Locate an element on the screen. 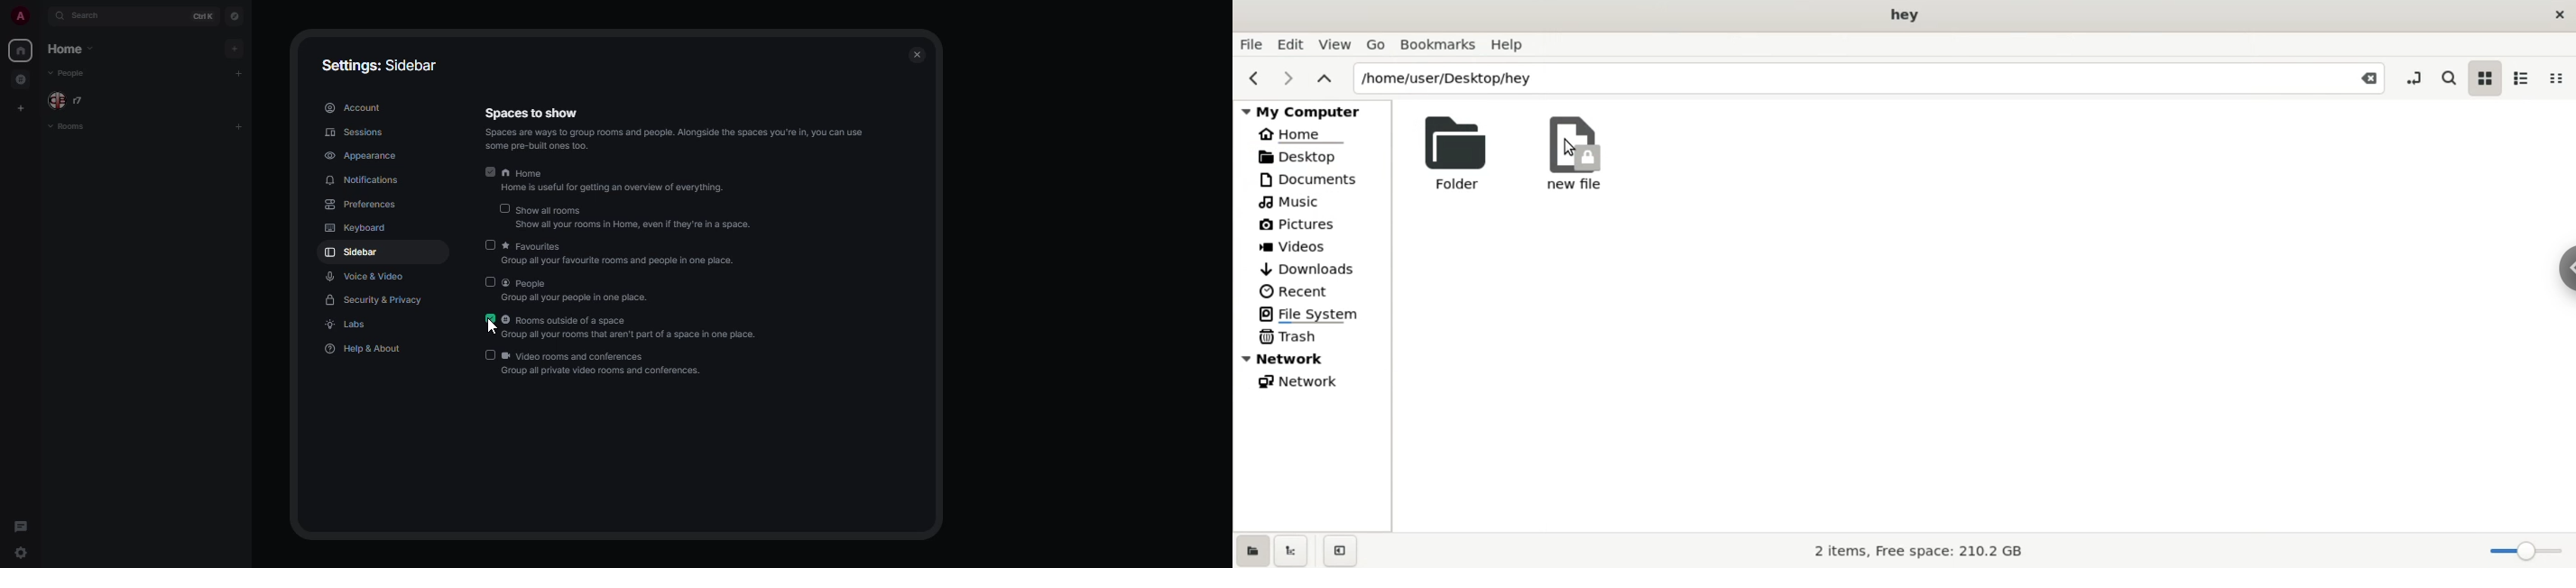 Image resolution: width=2576 pixels, height=588 pixels. notifications is located at coordinates (365, 179).